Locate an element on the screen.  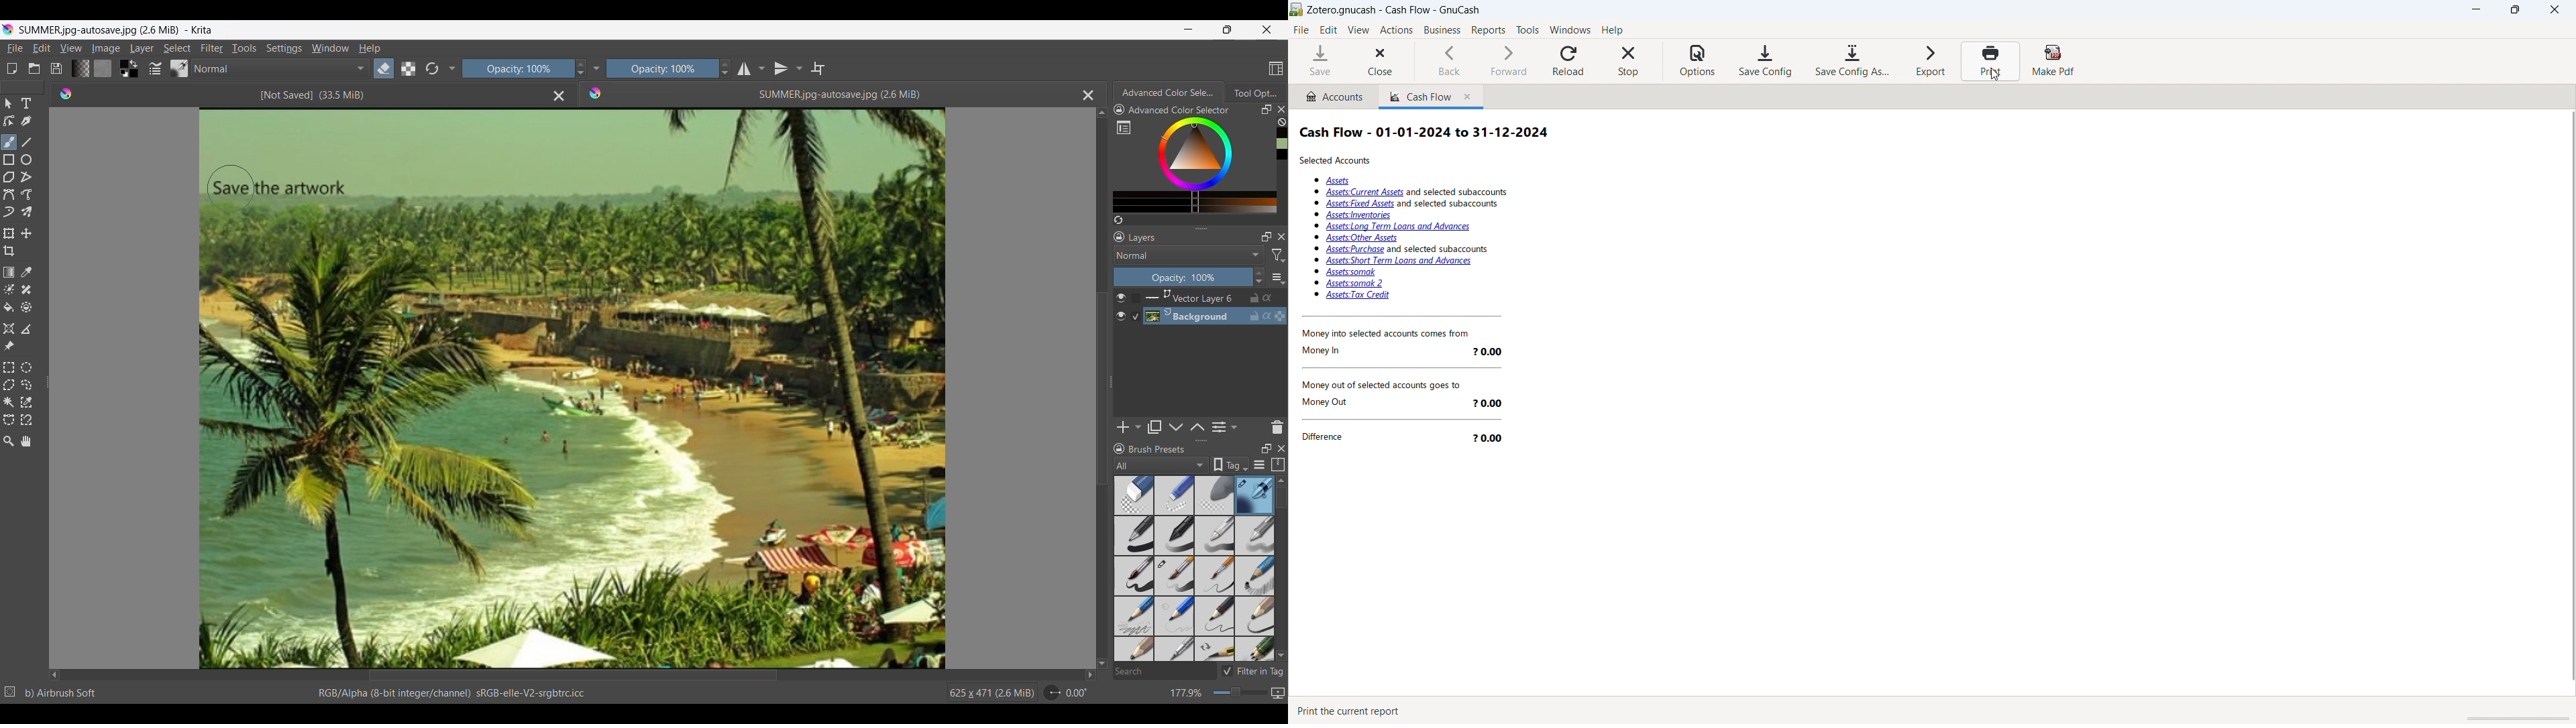
Assets: tax credit is located at coordinates (1357, 296).